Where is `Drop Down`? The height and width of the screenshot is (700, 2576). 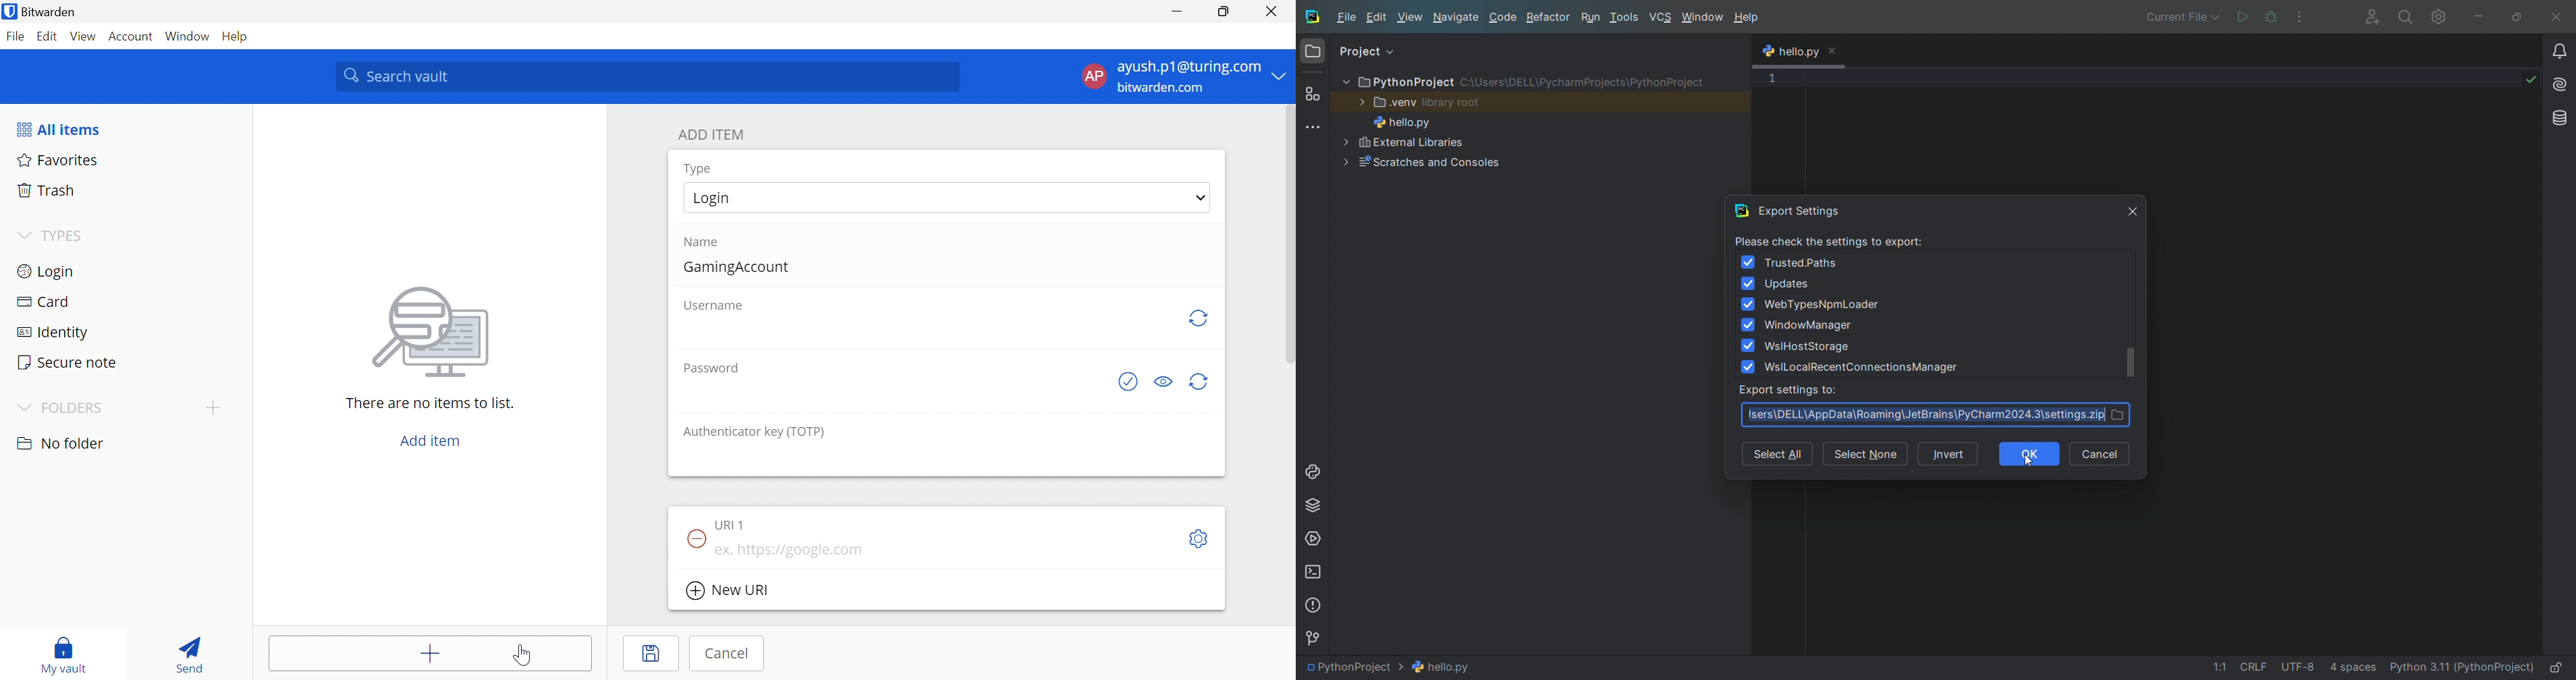 Drop Down is located at coordinates (21, 407).